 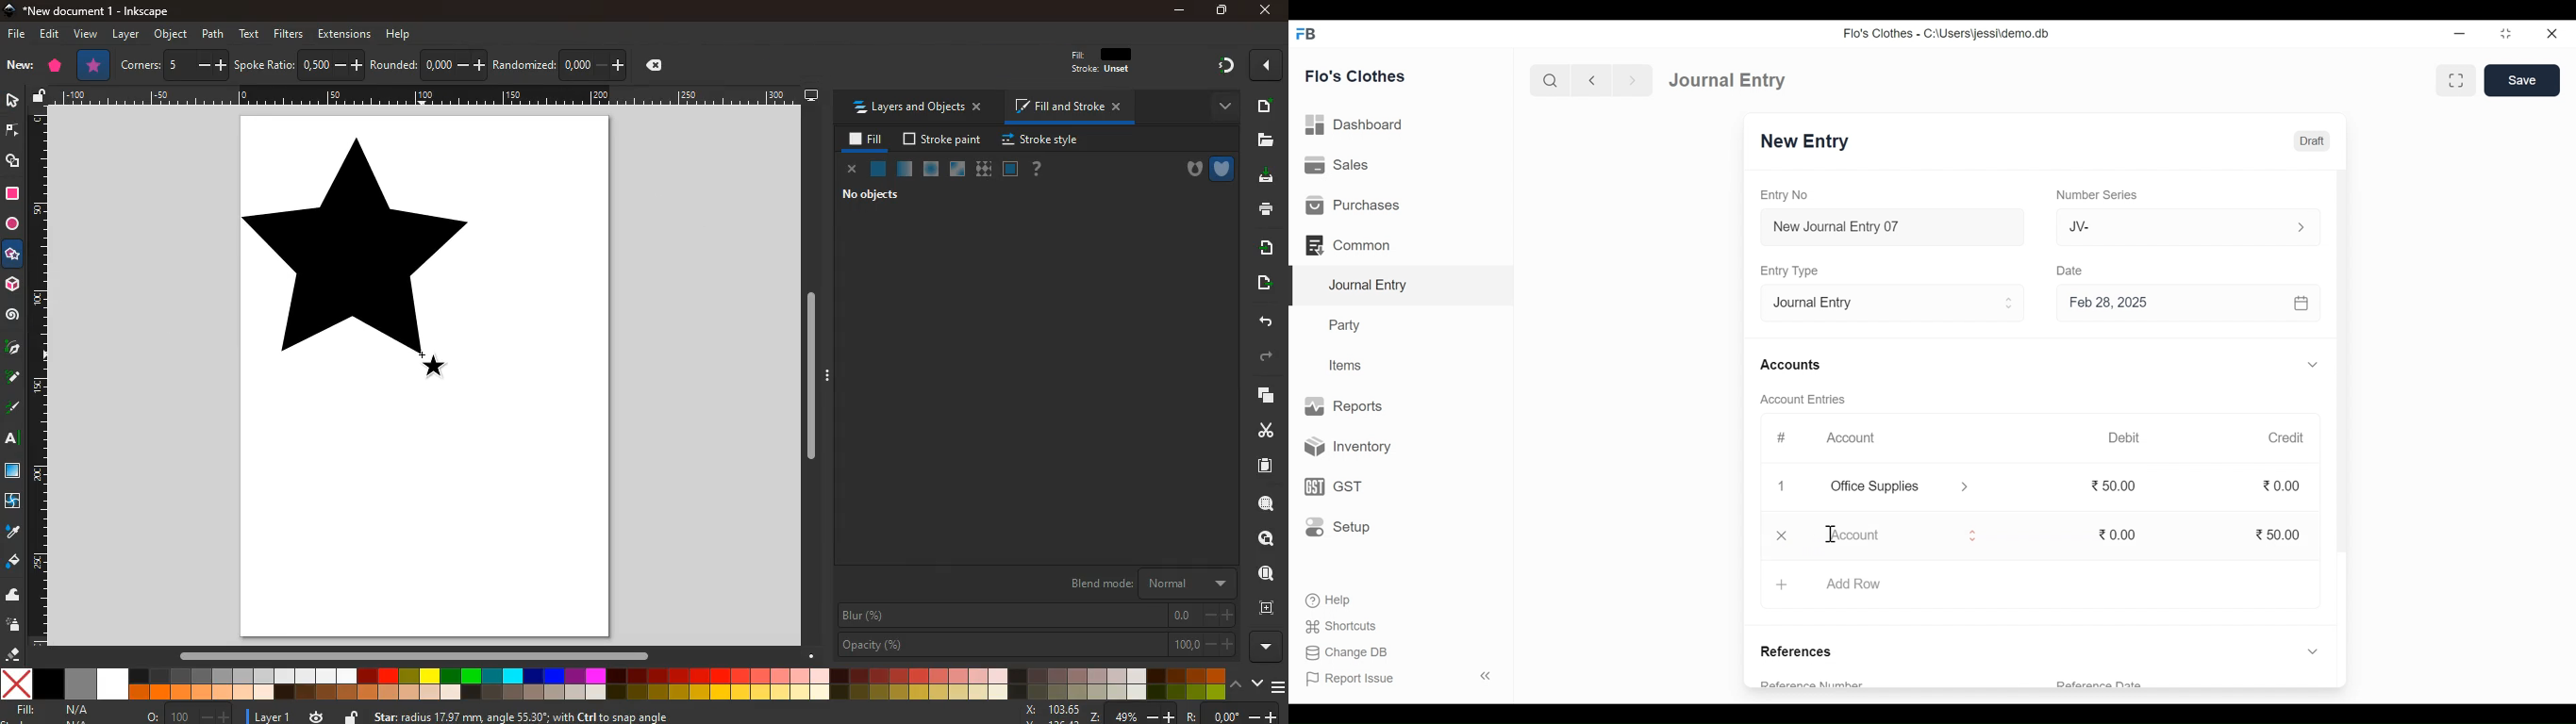 I want to click on Account Entries, so click(x=1802, y=399).